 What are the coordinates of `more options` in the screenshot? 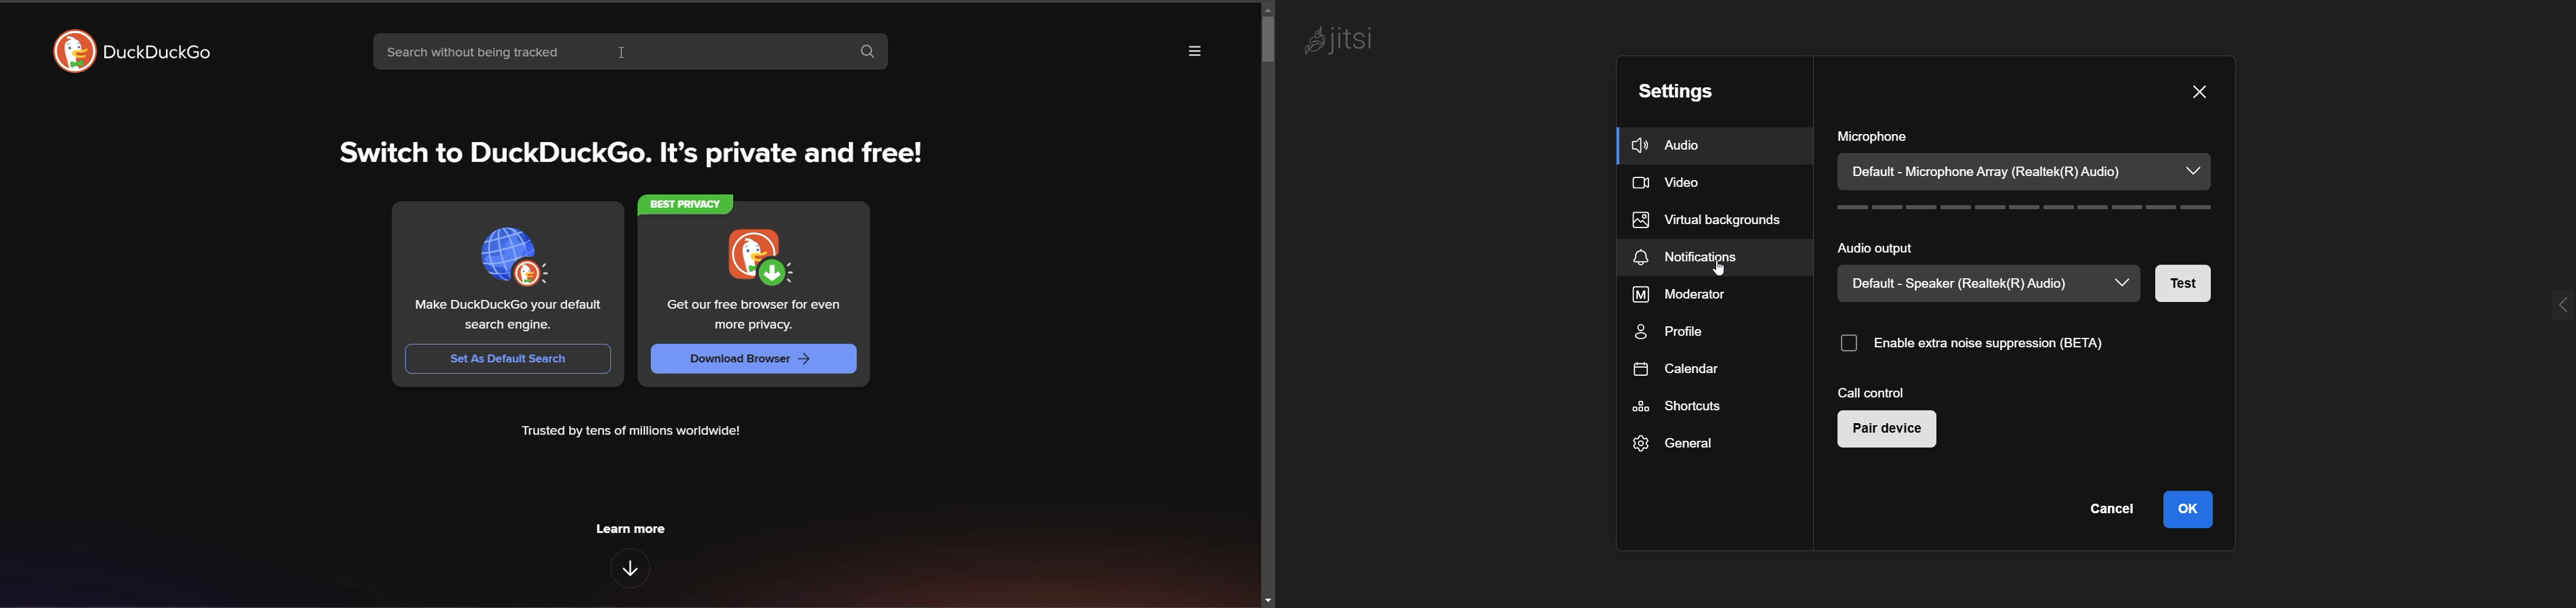 It's located at (1194, 53).